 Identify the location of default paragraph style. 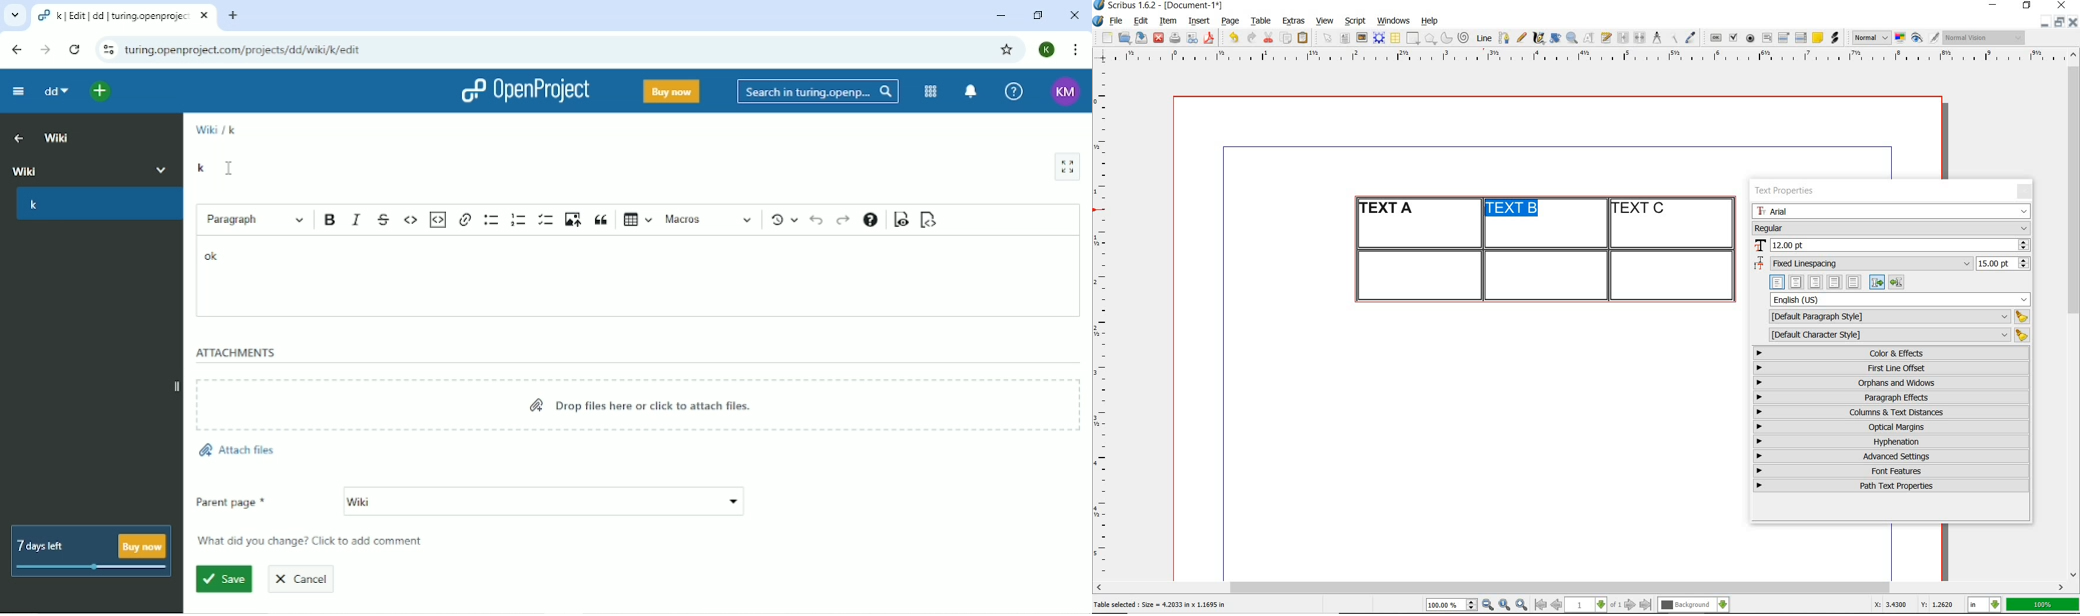
(1897, 317).